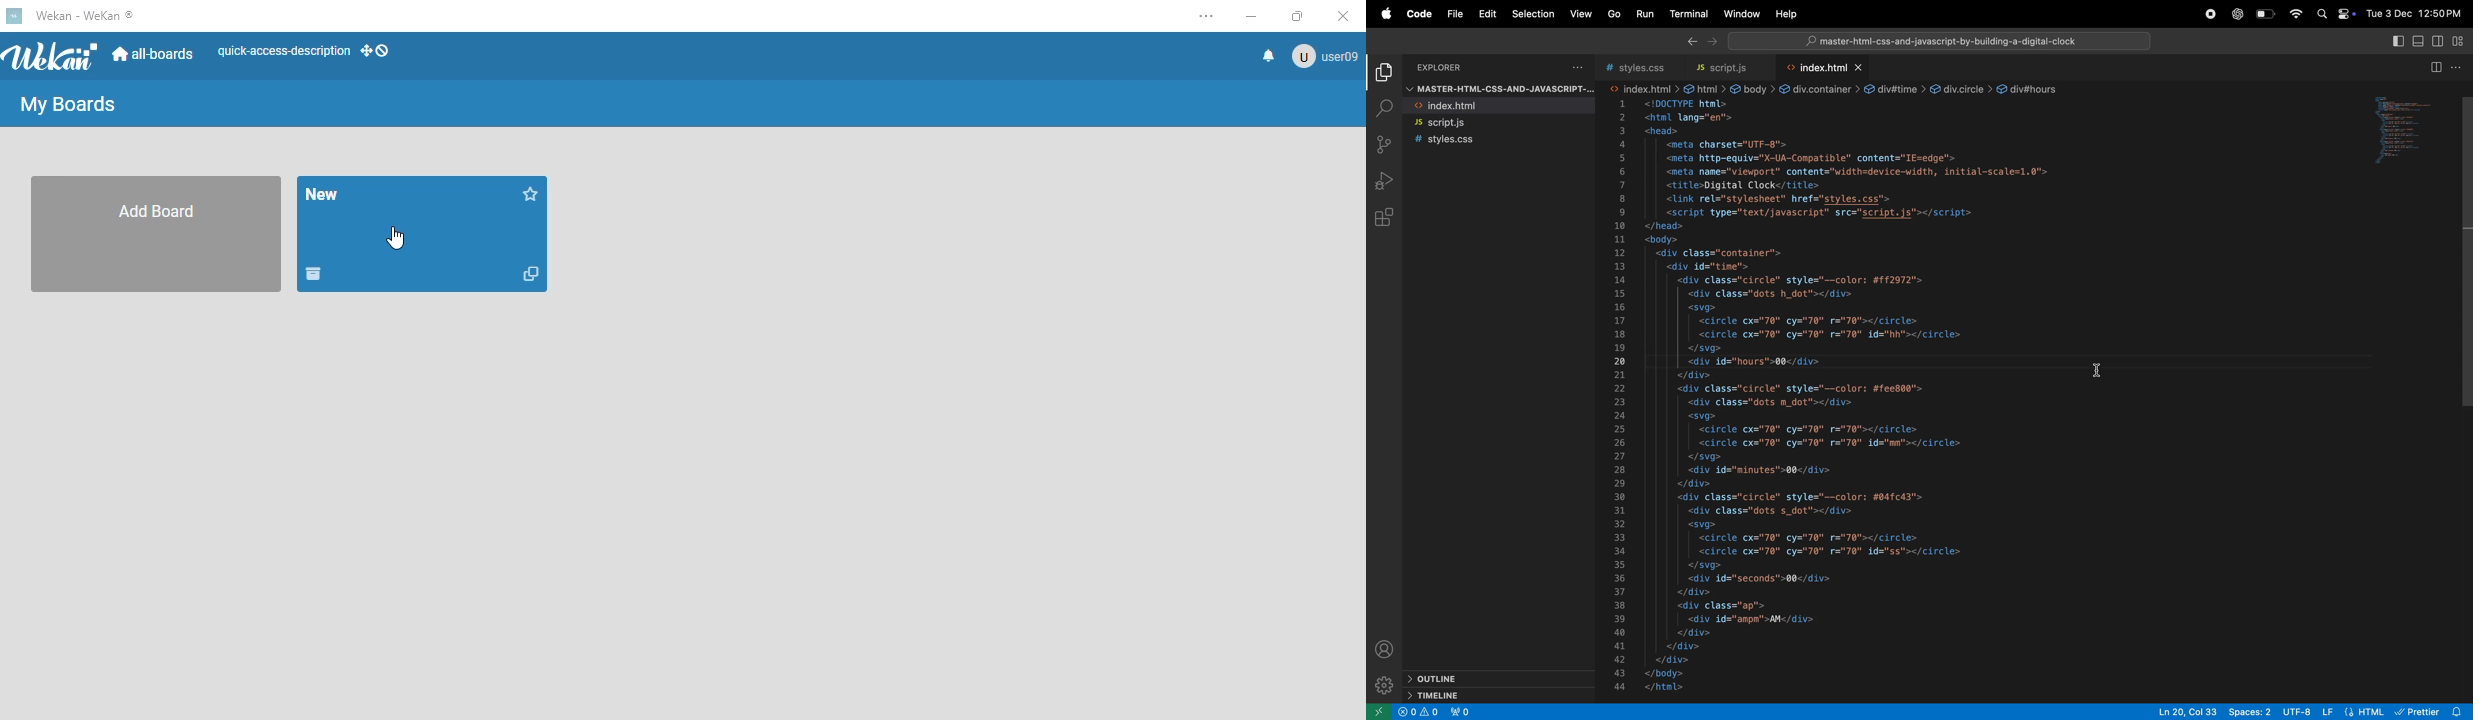 This screenshot has width=2492, height=728. Describe the element at coordinates (1206, 16) in the screenshot. I see `settings and more` at that location.